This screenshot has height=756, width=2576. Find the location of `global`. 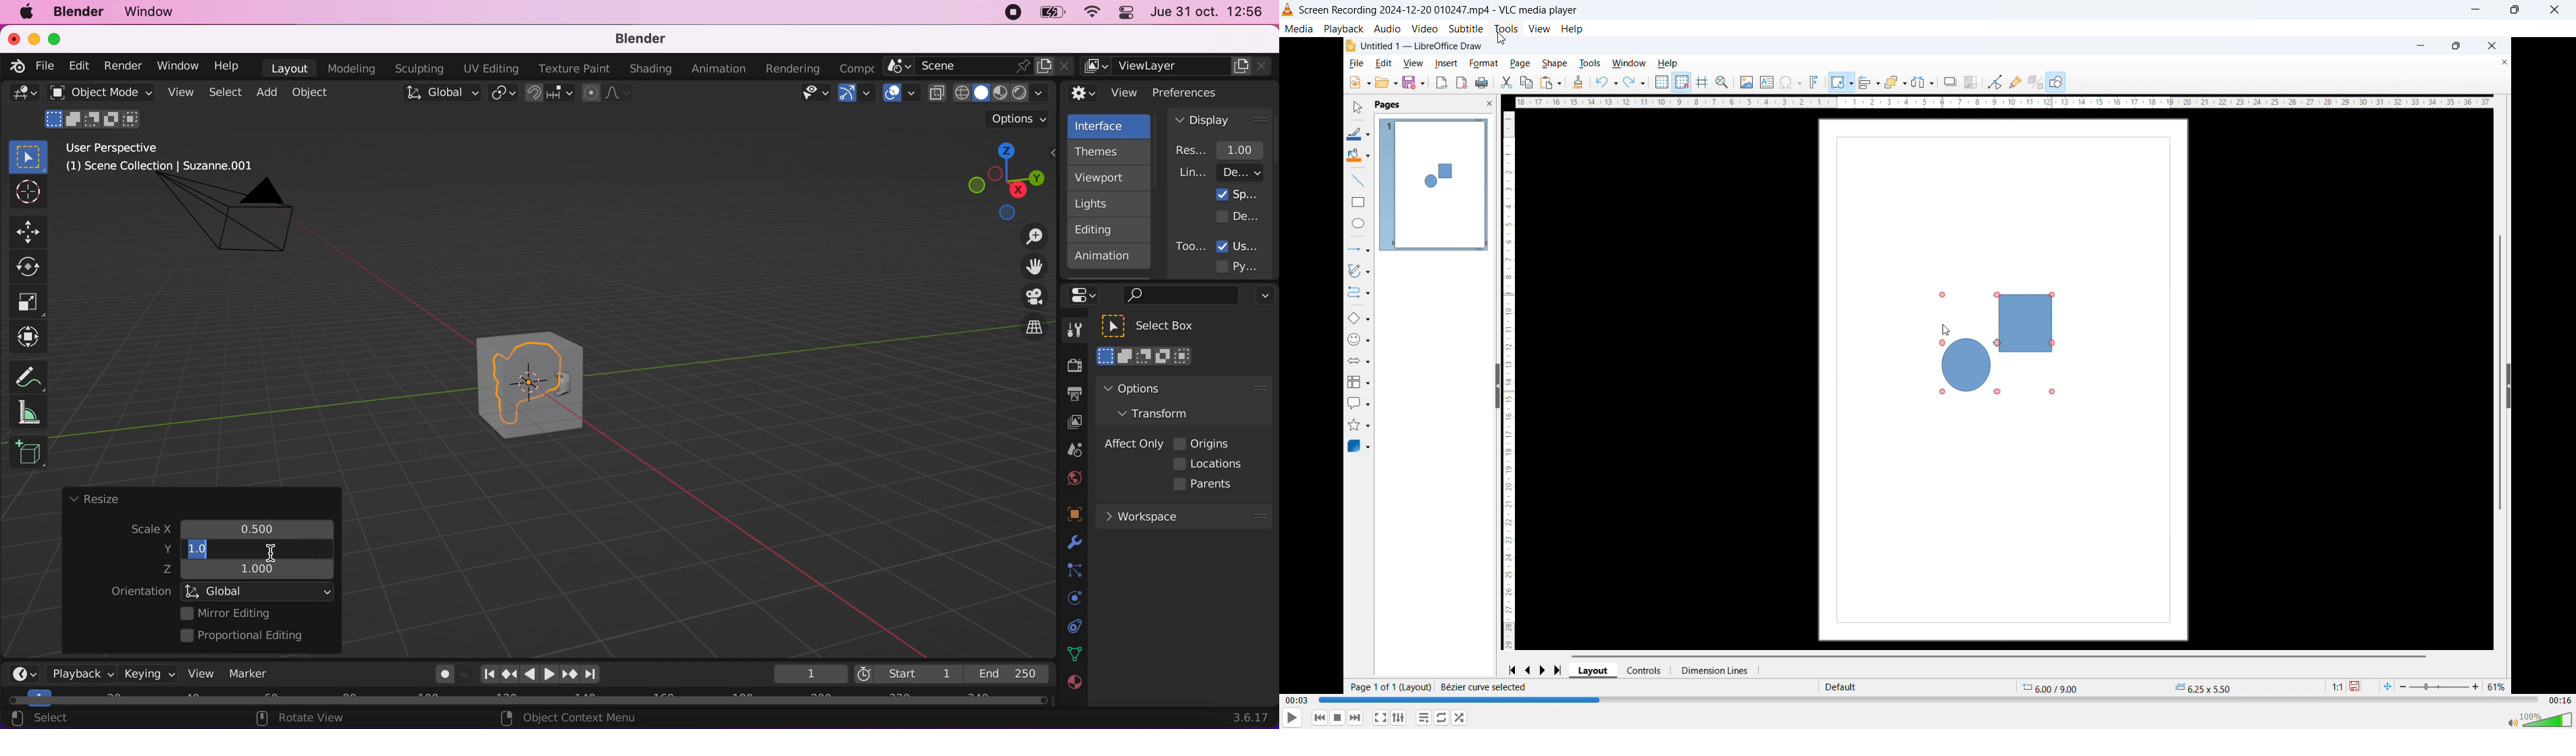

global is located at coordinates (259, 591).